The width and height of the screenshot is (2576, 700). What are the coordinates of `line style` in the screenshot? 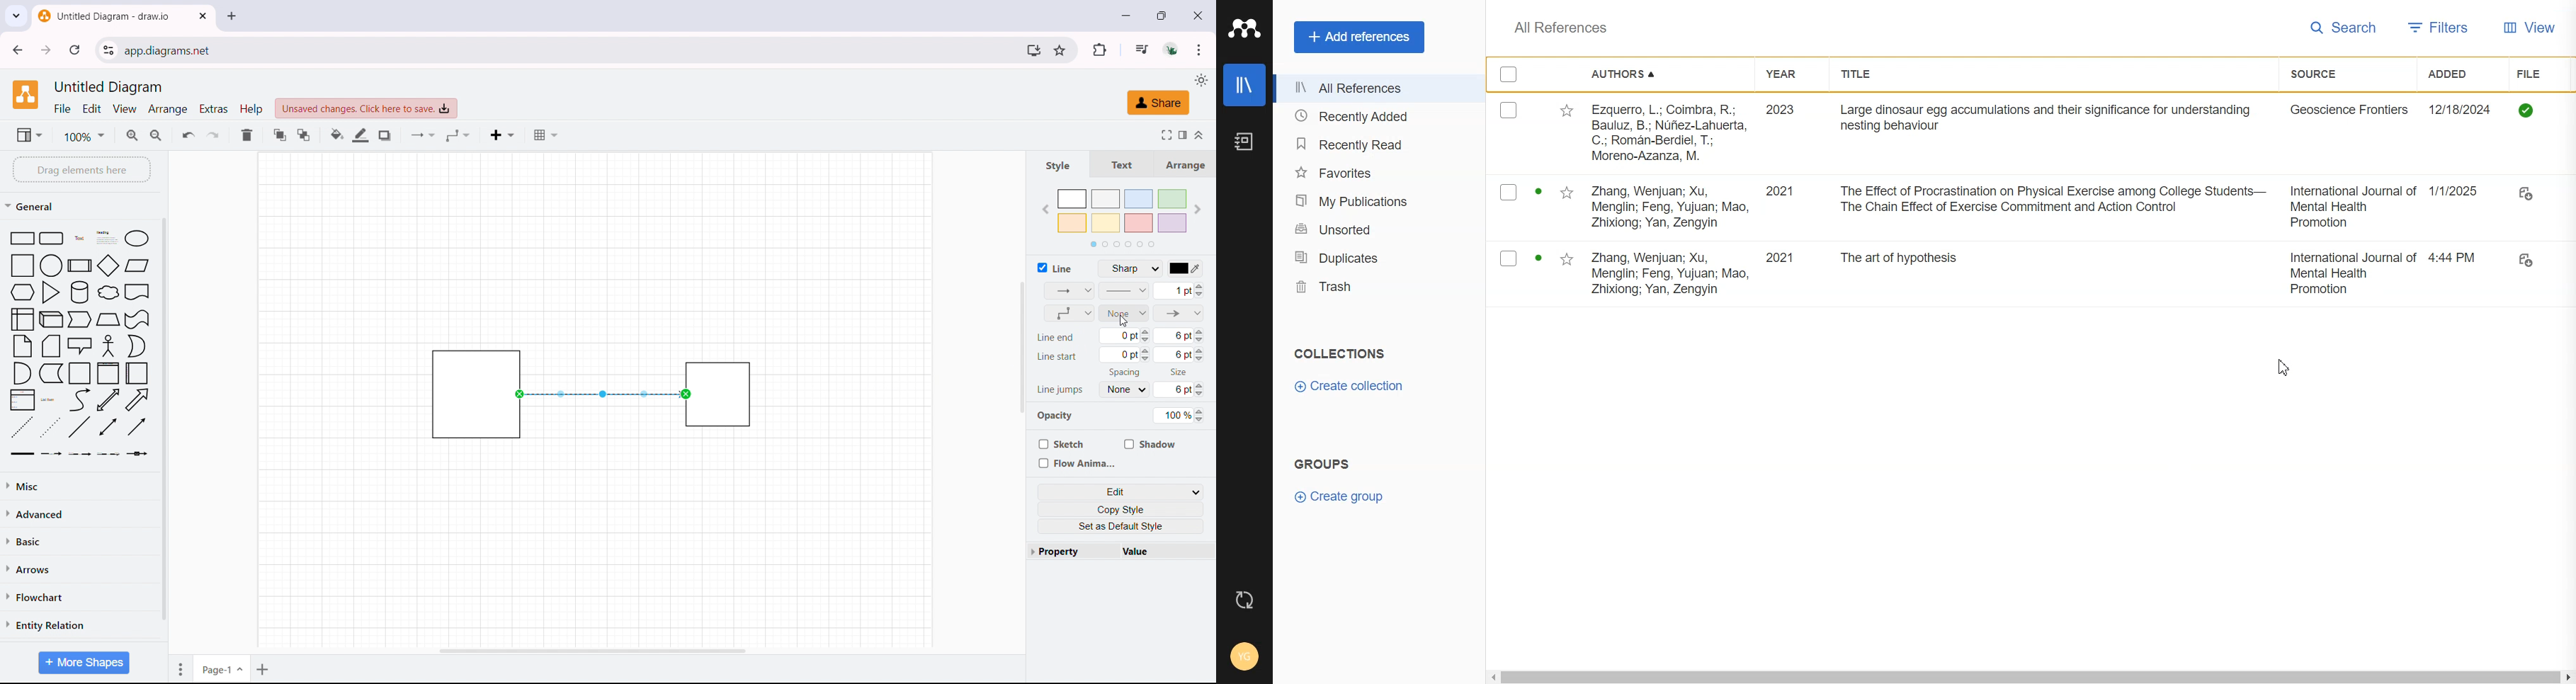 It's located at (1134, 269).